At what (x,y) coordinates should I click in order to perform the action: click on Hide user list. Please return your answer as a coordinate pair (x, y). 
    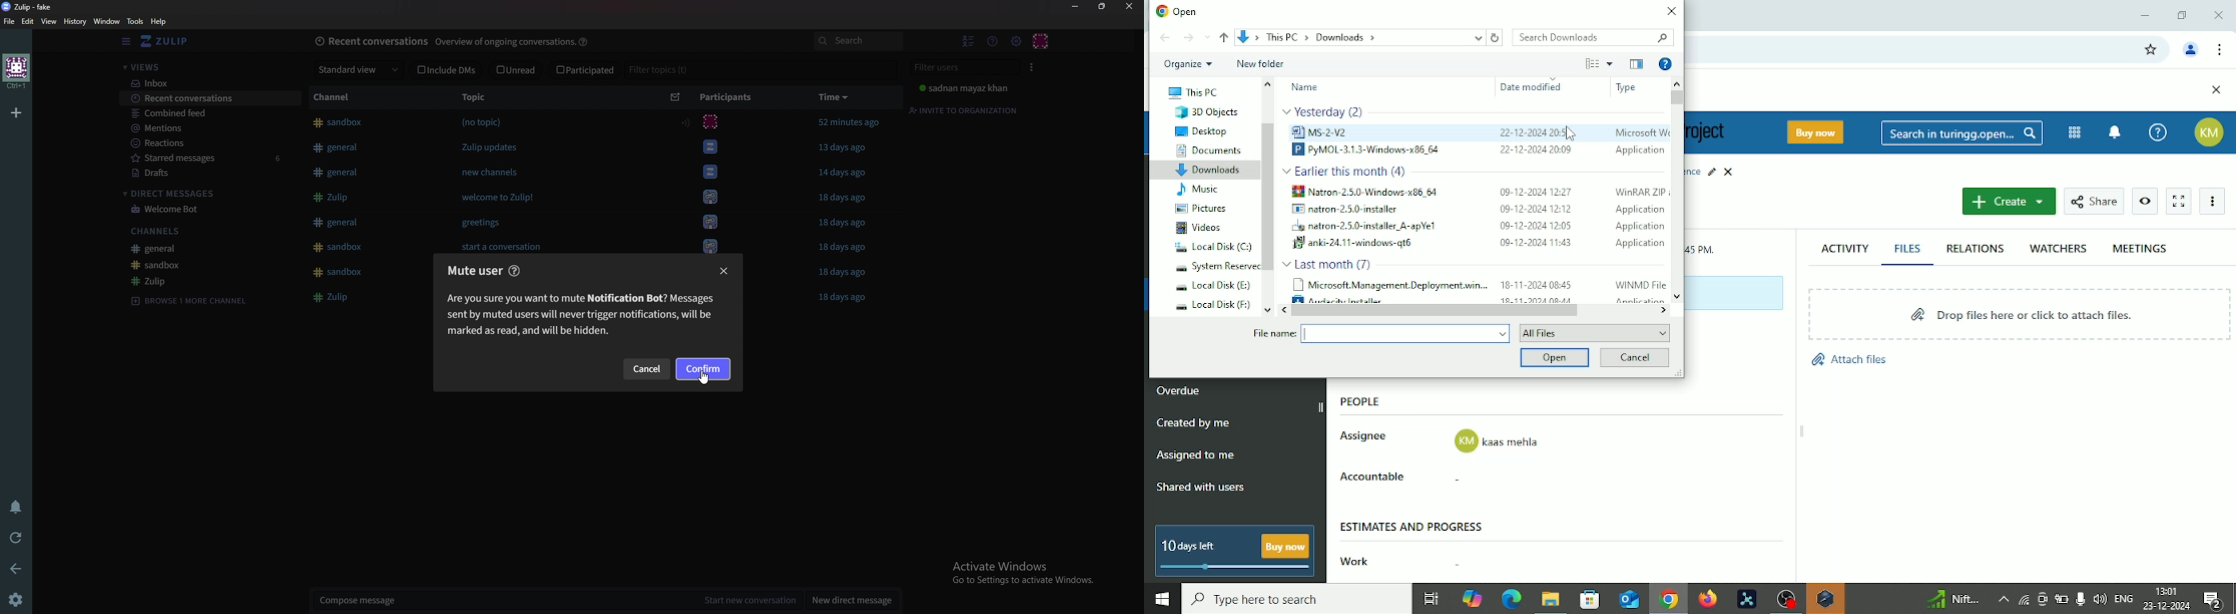
    Looking at the image, I should click on (967, 42).